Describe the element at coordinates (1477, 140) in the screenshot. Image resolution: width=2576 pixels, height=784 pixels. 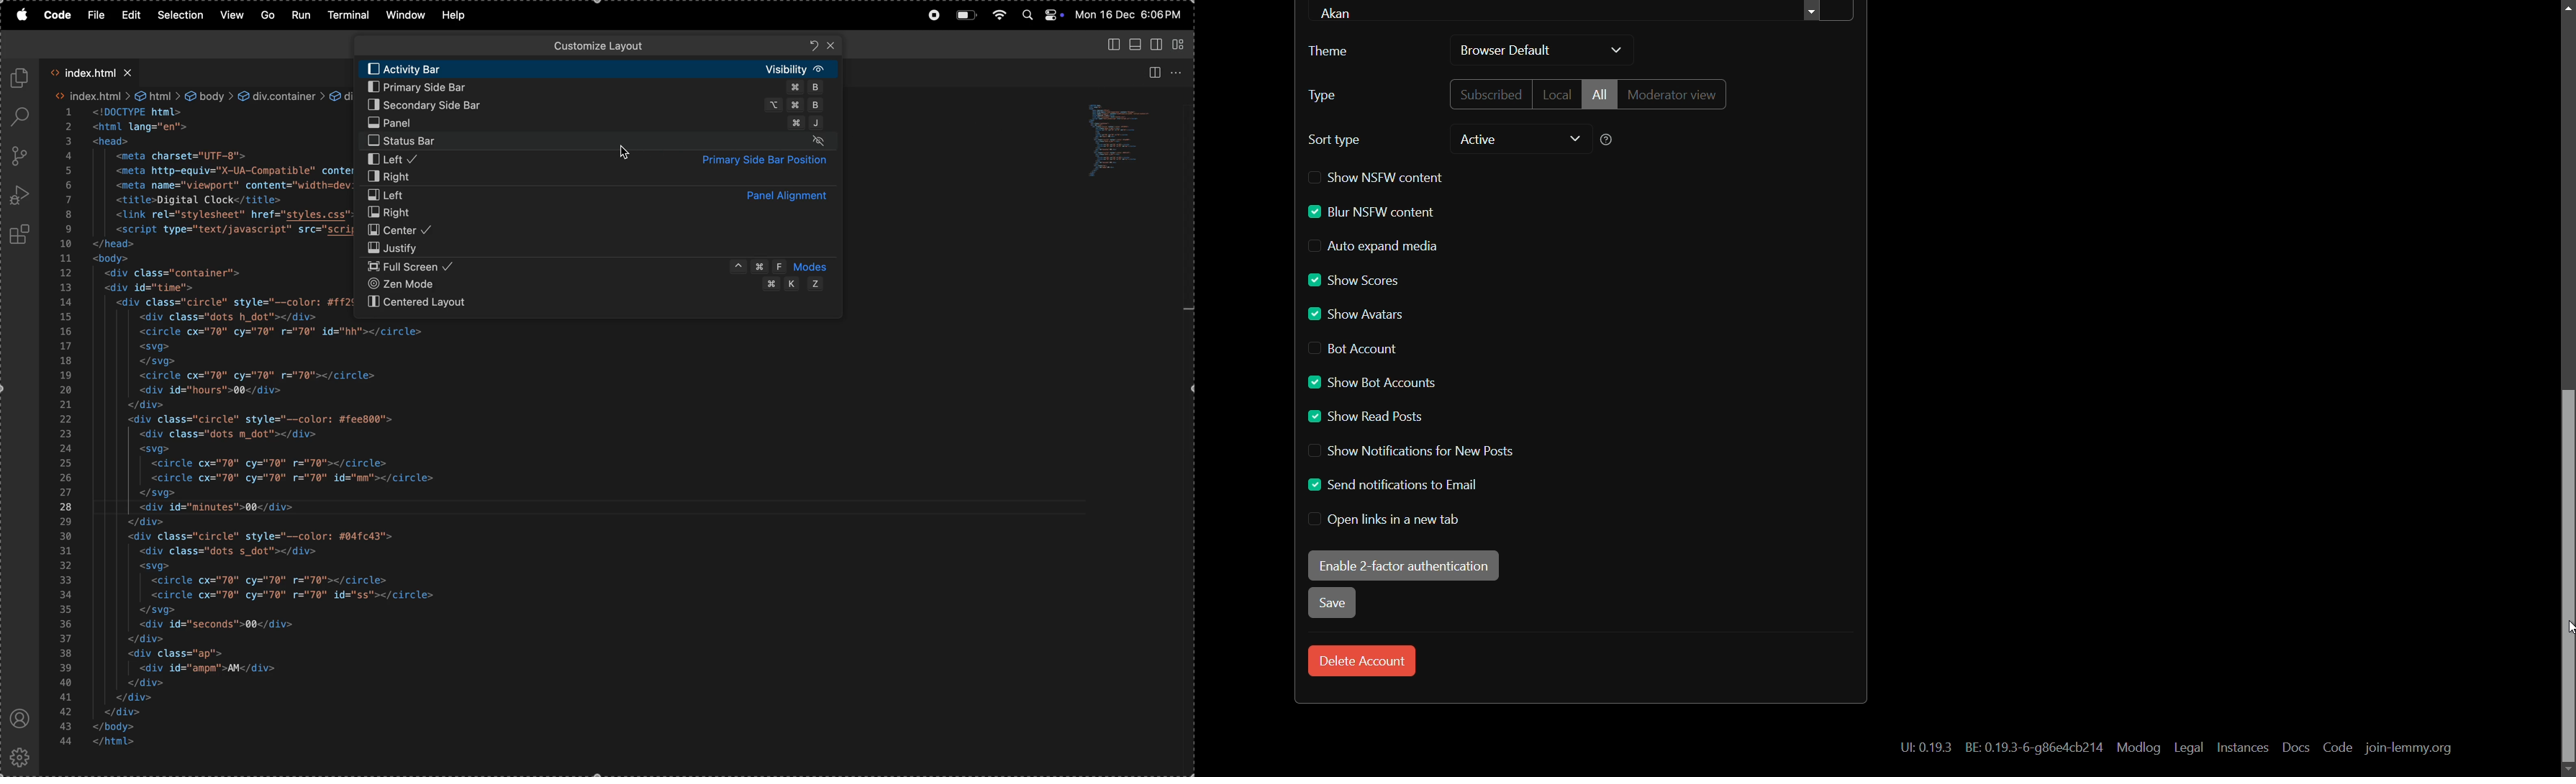
I see `active` at that location.